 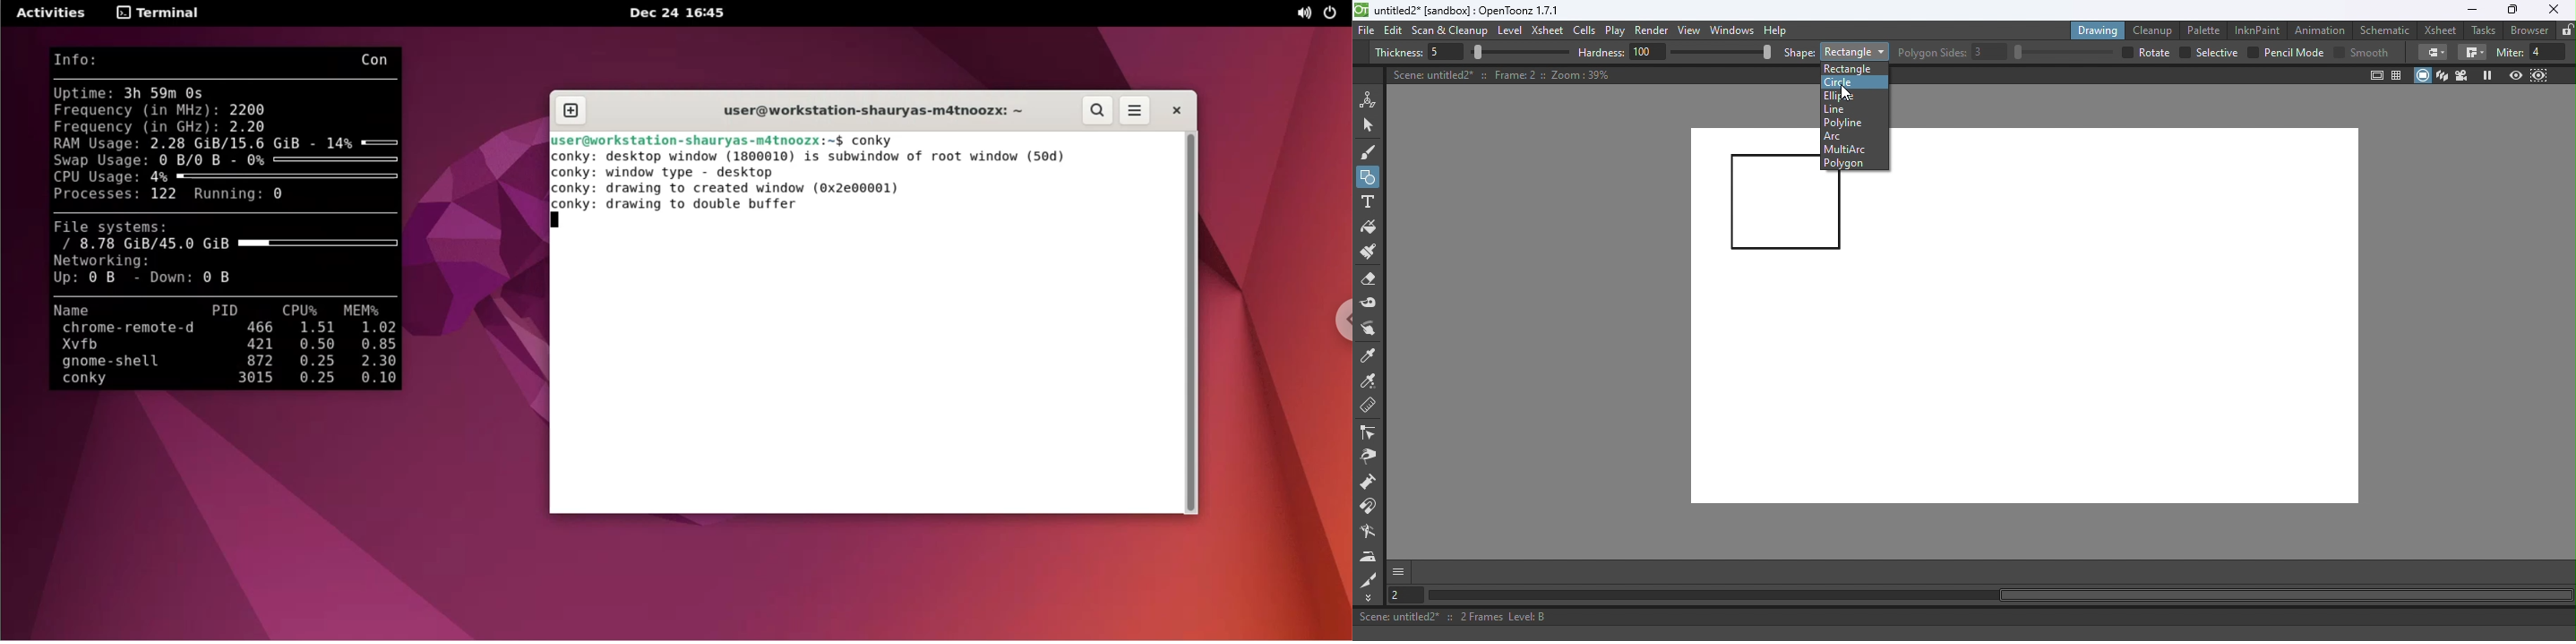 I want to click on Drawing, so click(x=2099, y=30).